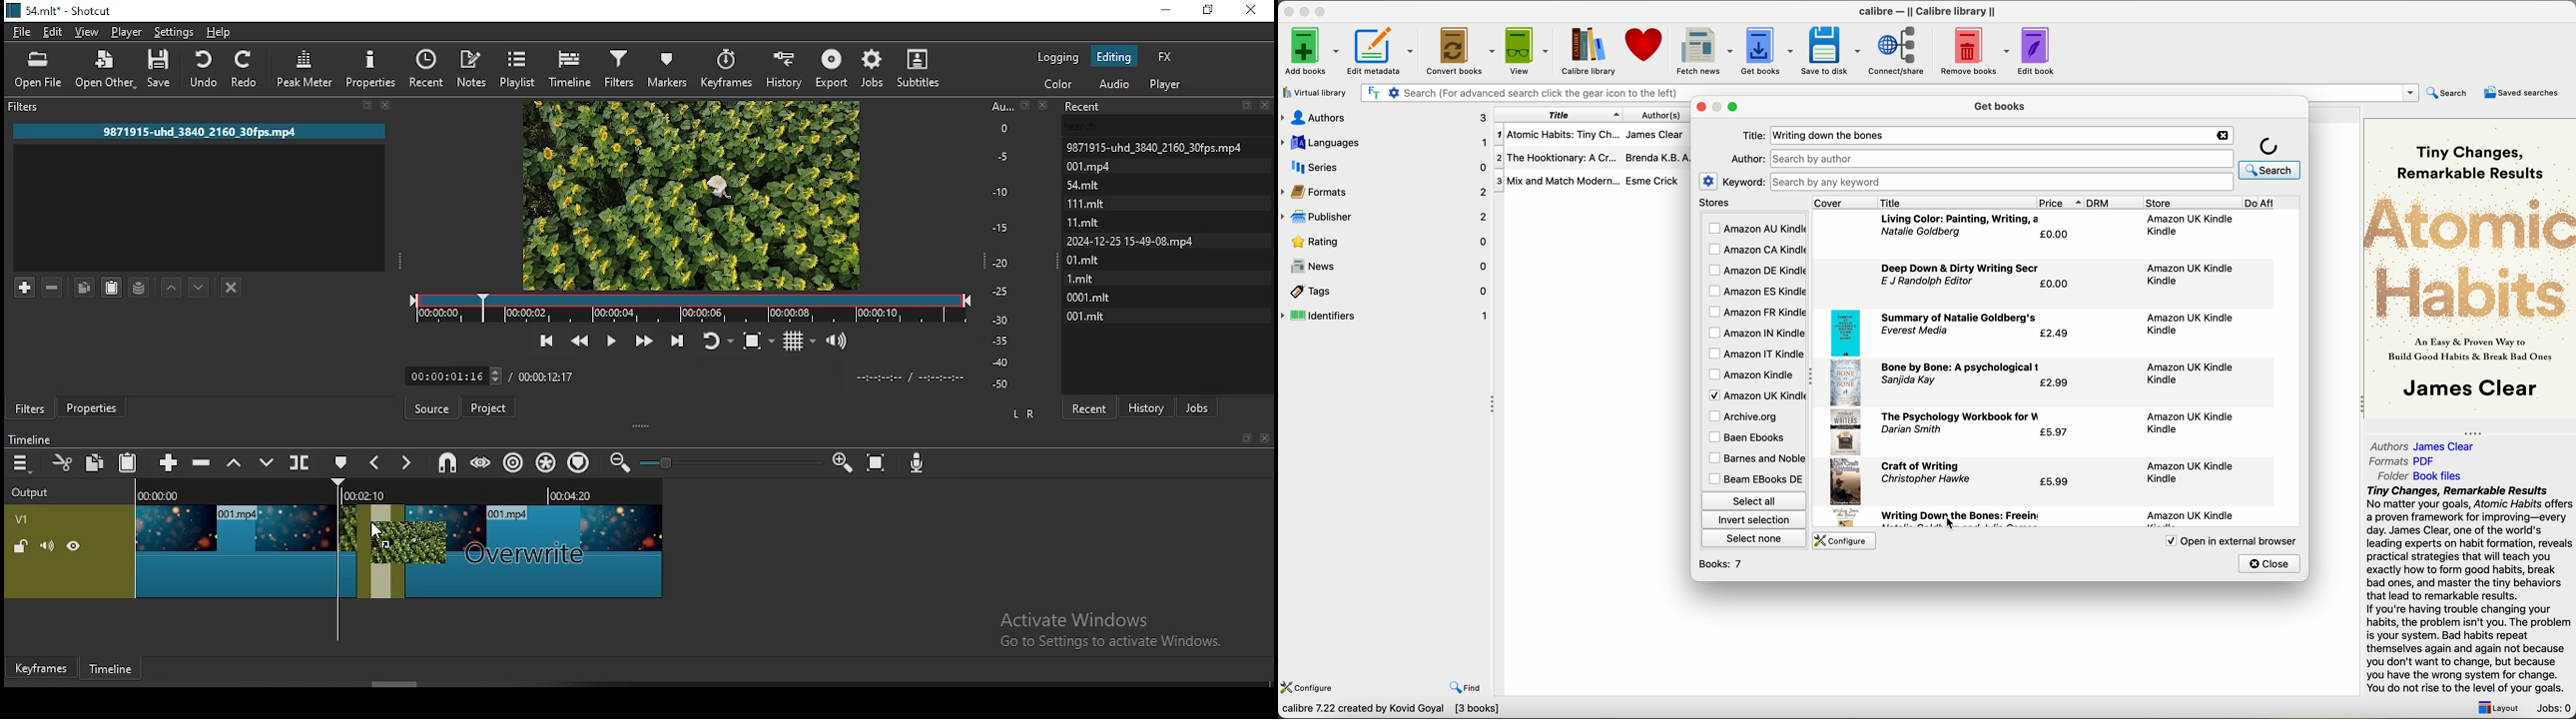 This screenshot has width=2576, height=728. Describe the element at coordinates (917, 461) in the screenshot. I see `record audio` at that location.